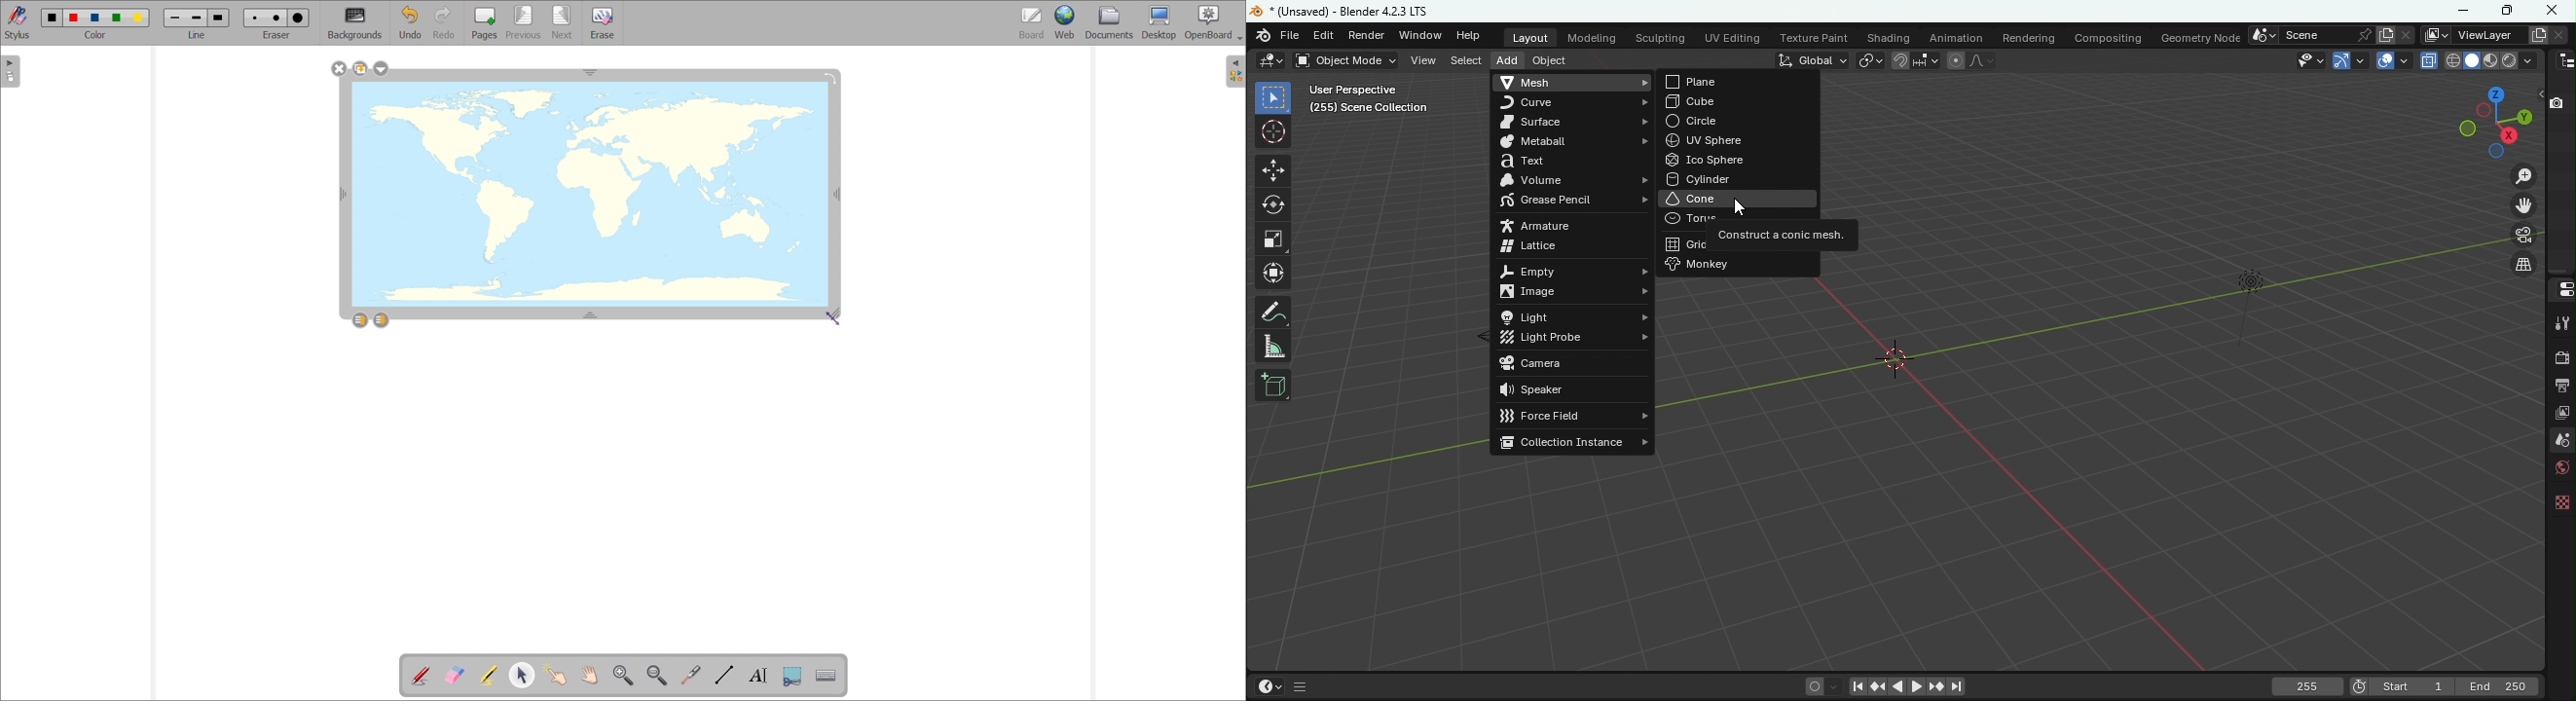  Describe the element at coordinates (96, 18) in the screenshot. I see `blue` at that location.